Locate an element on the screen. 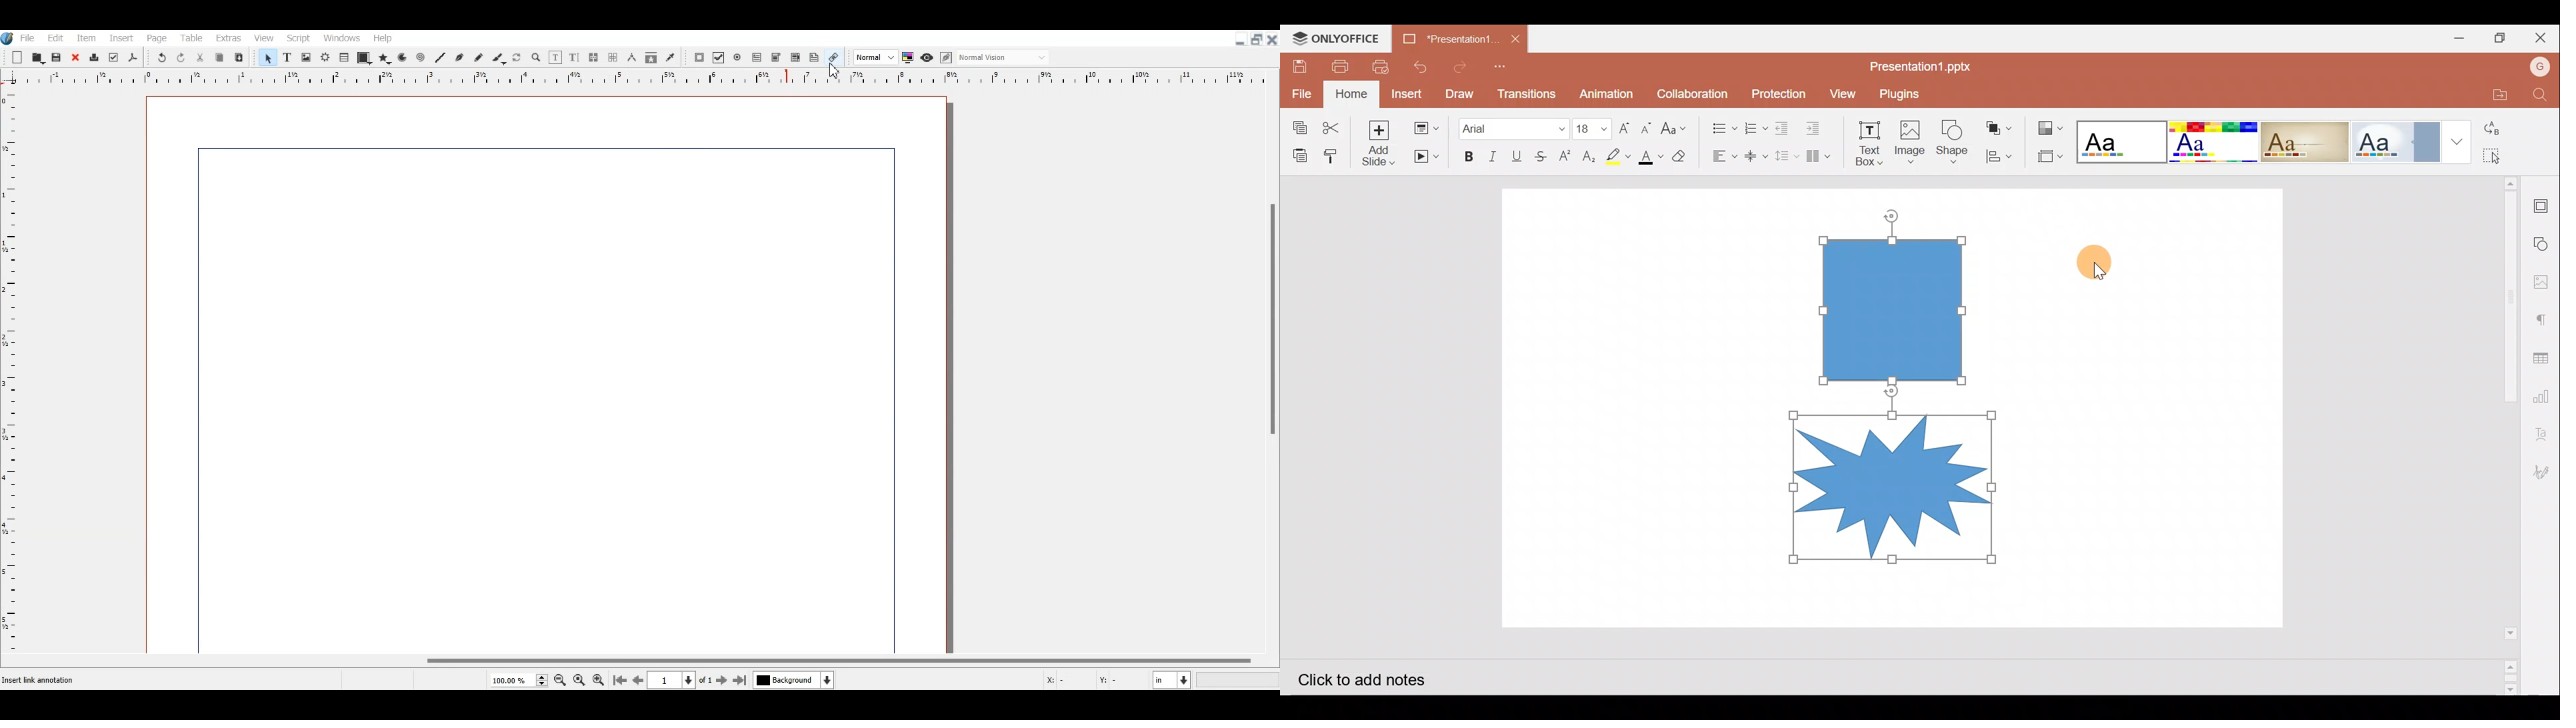  Extras is located at coordinates (228, 38).